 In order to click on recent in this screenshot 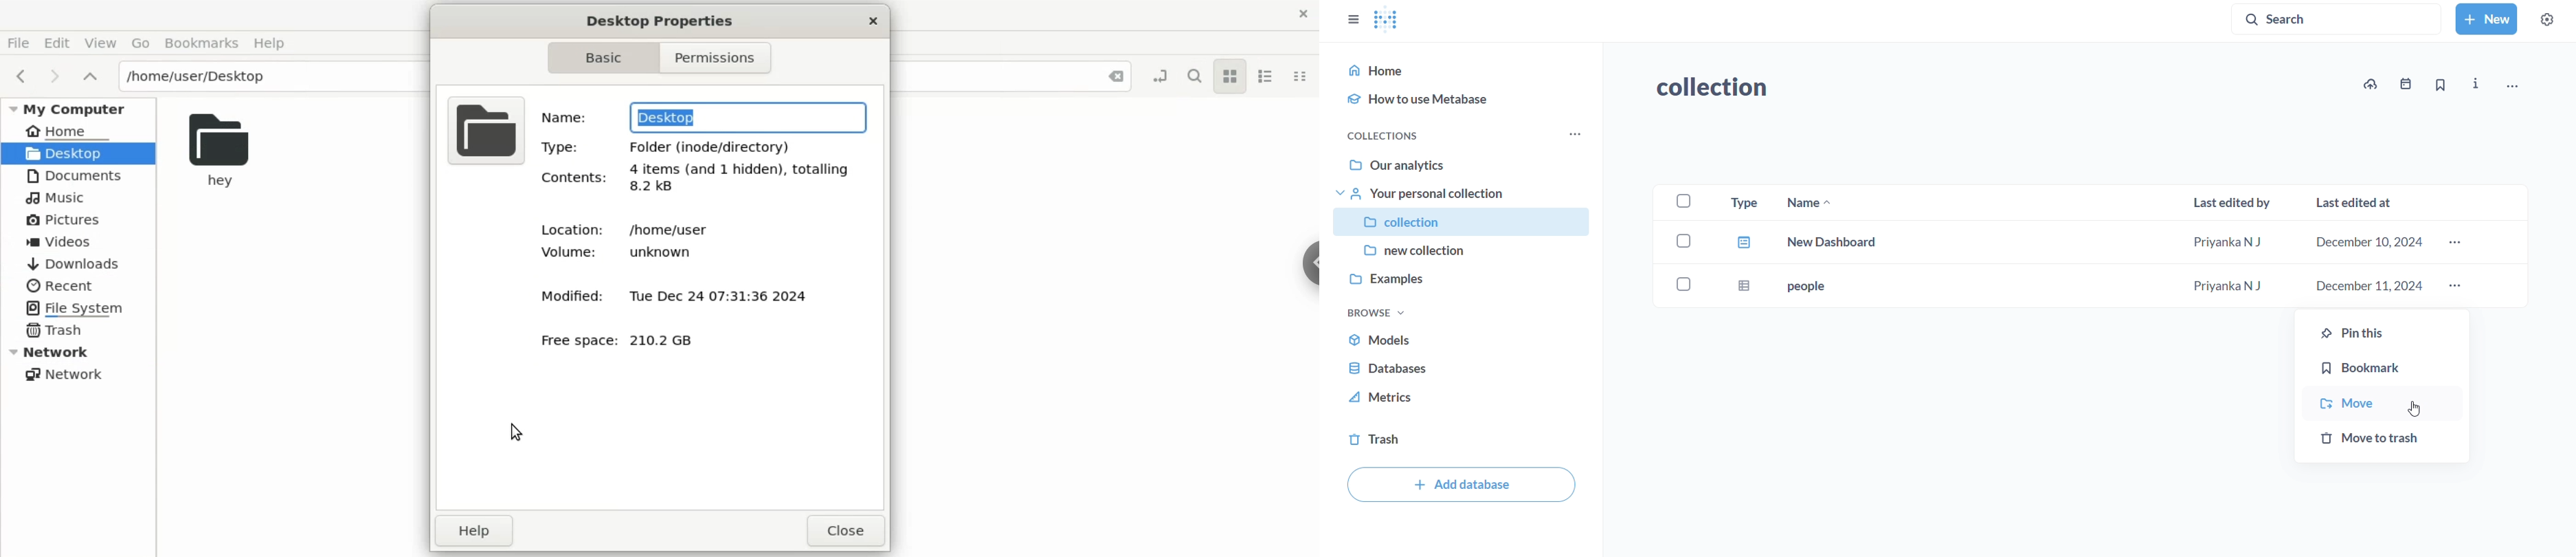, I will do `click(63, 285)`.